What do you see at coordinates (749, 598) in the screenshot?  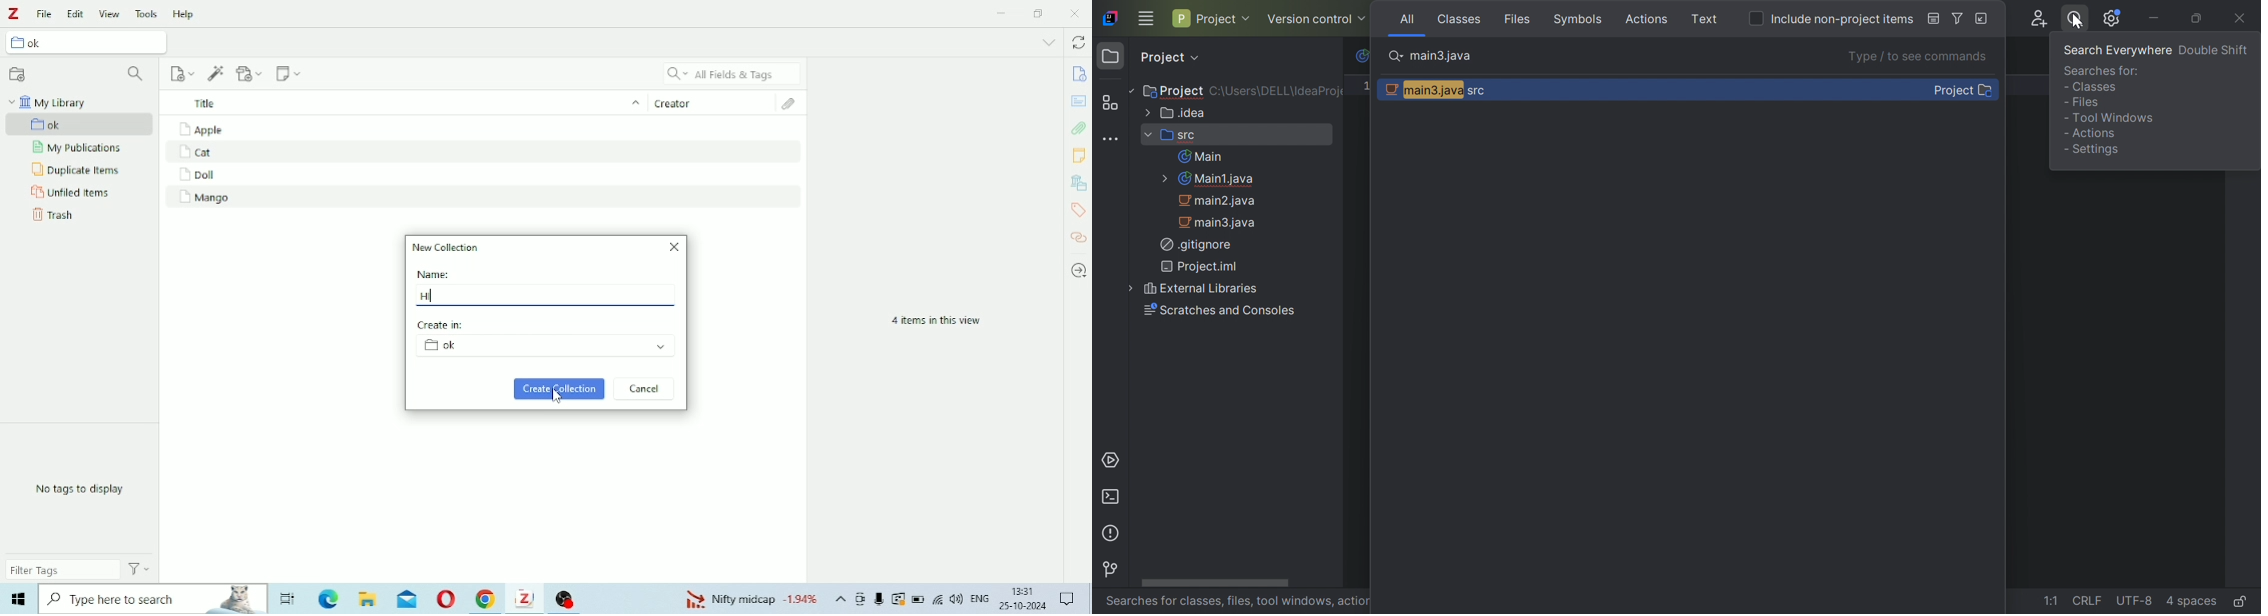 I see `Nifty midcap -1.94%` at bounding box center [749, 598].